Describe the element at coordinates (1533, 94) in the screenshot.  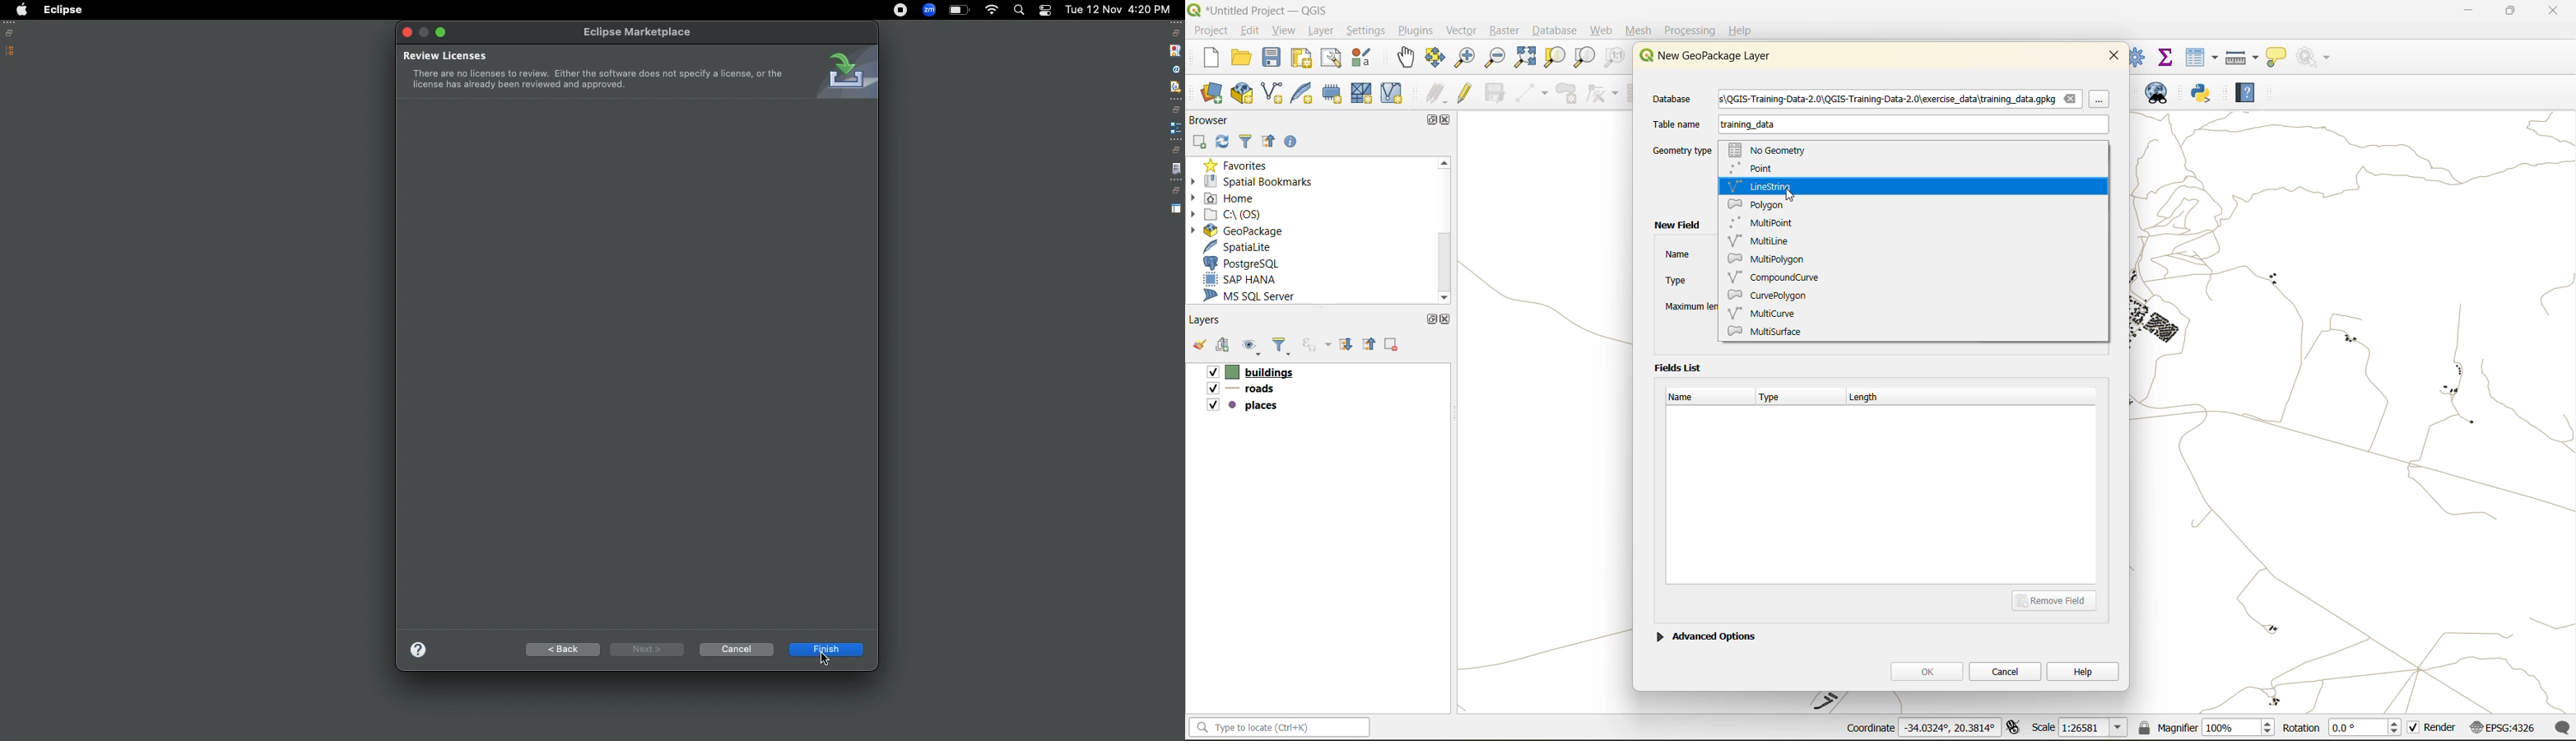
I see `digitize` at that location.